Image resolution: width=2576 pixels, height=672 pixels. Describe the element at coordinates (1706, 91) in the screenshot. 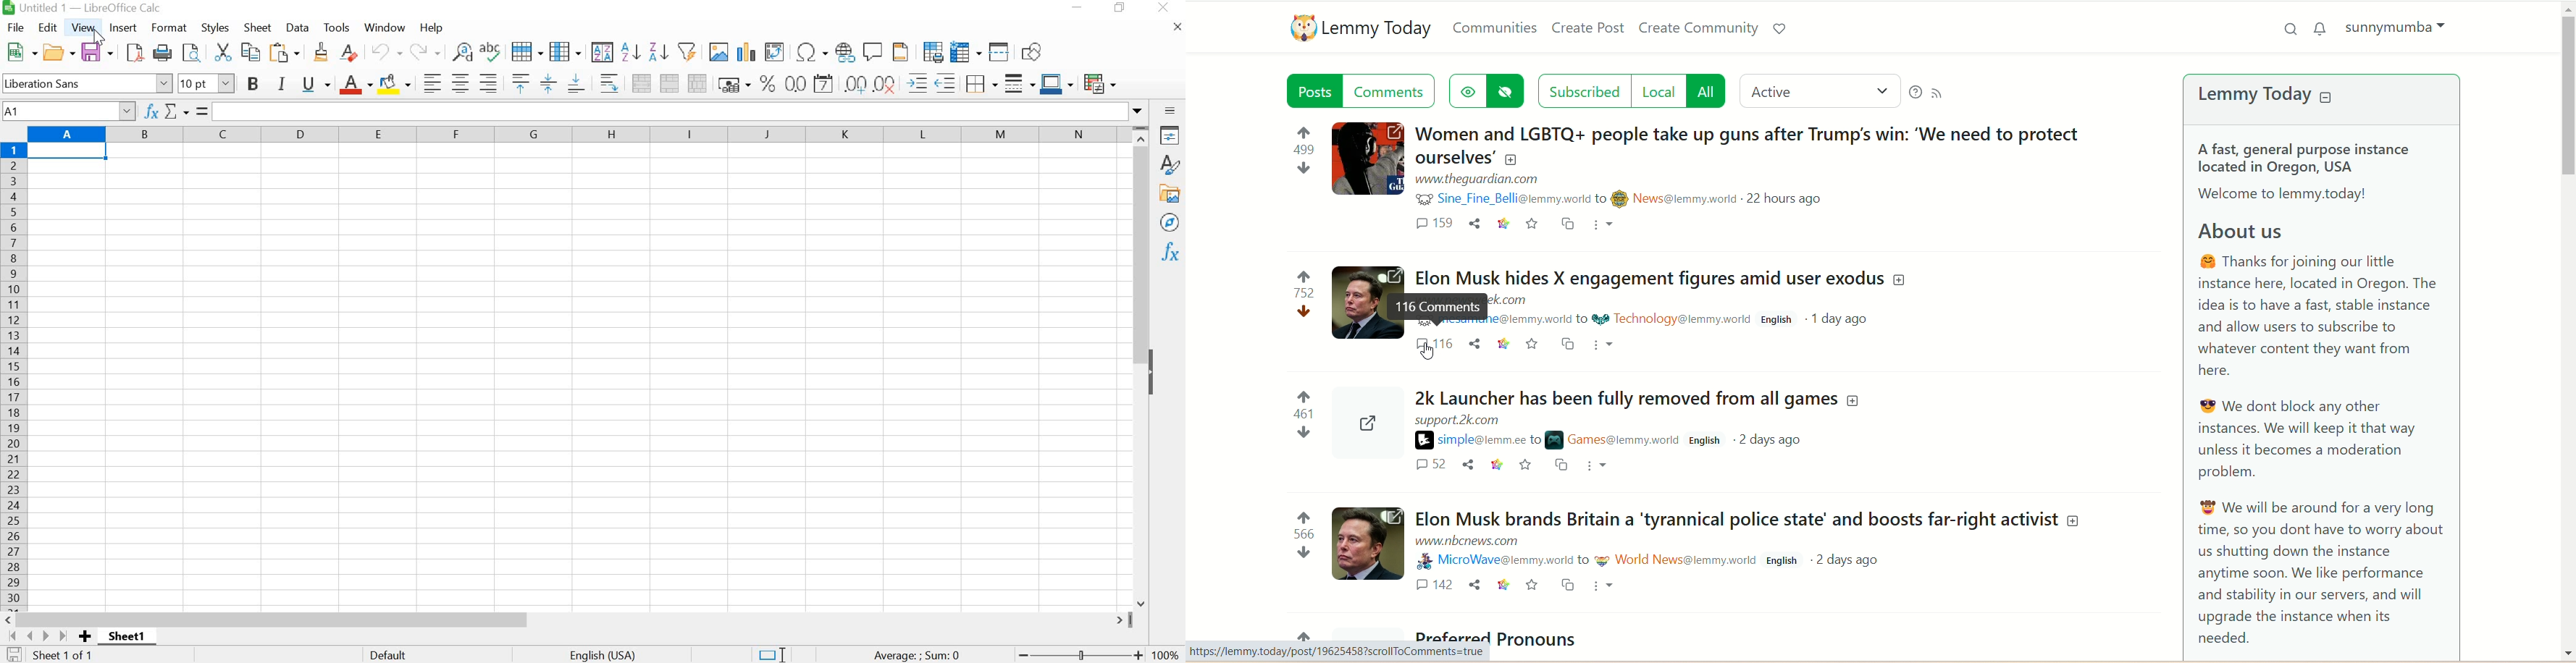

I see `all` at that location.